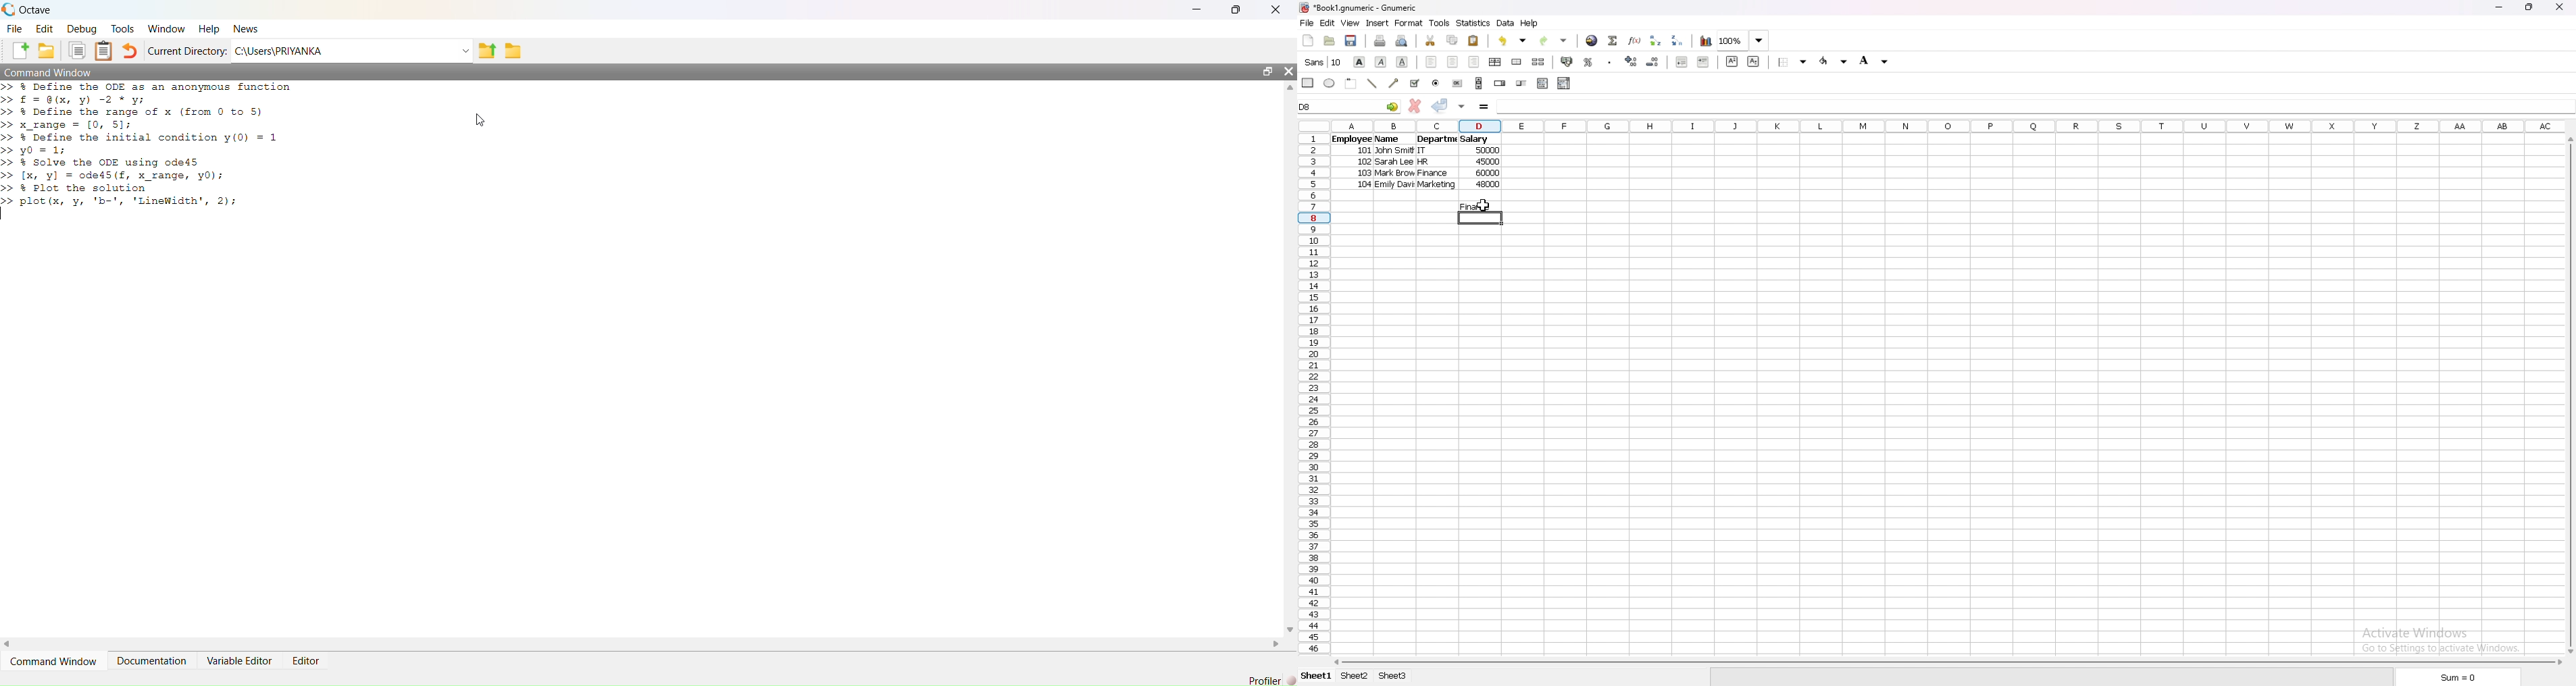  What do you see at coordinates (2461, 676) in the screenshot?
I see `sum` at bounding box center [2461, 676].